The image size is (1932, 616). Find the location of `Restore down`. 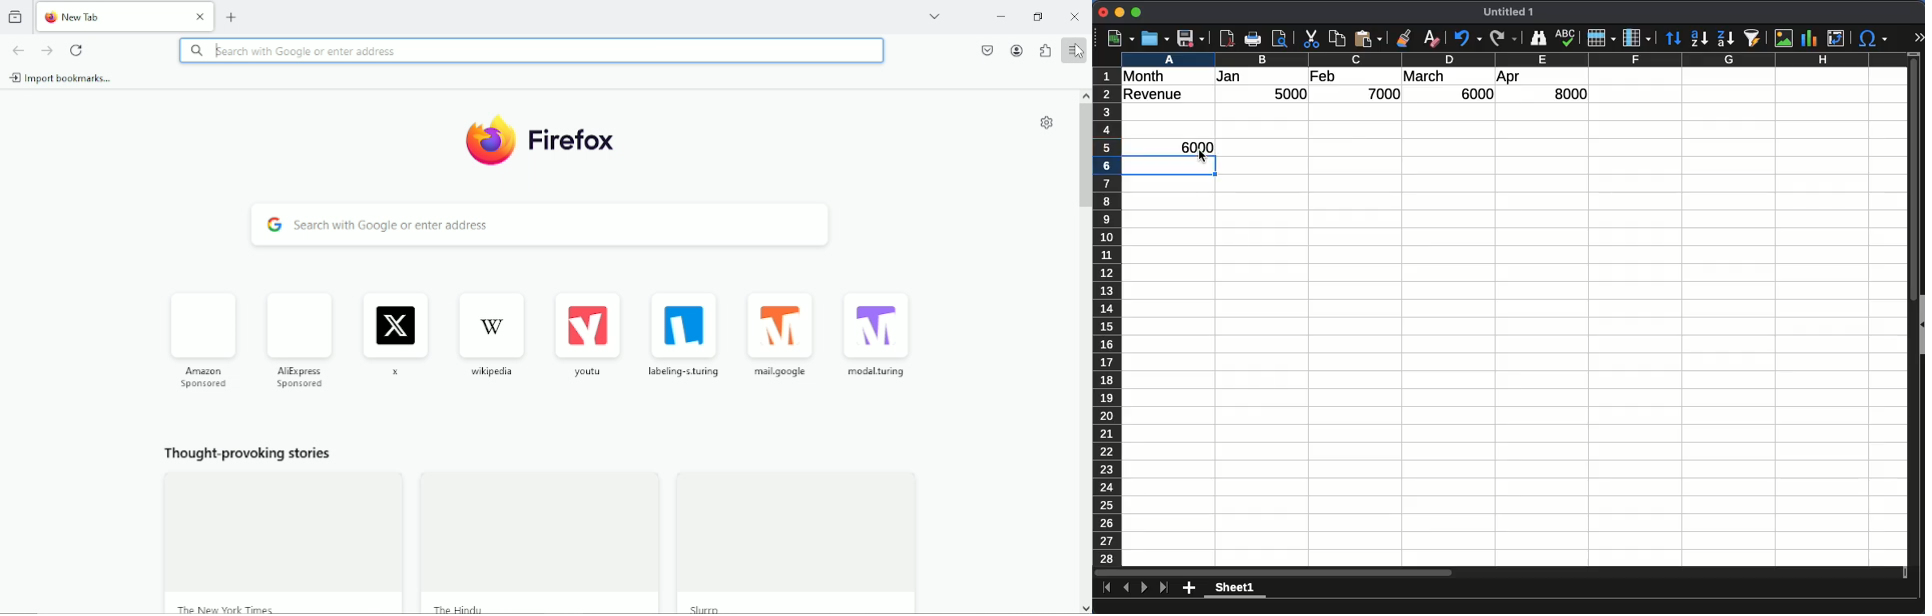

Restore down is located at coordinates (1041, 17).